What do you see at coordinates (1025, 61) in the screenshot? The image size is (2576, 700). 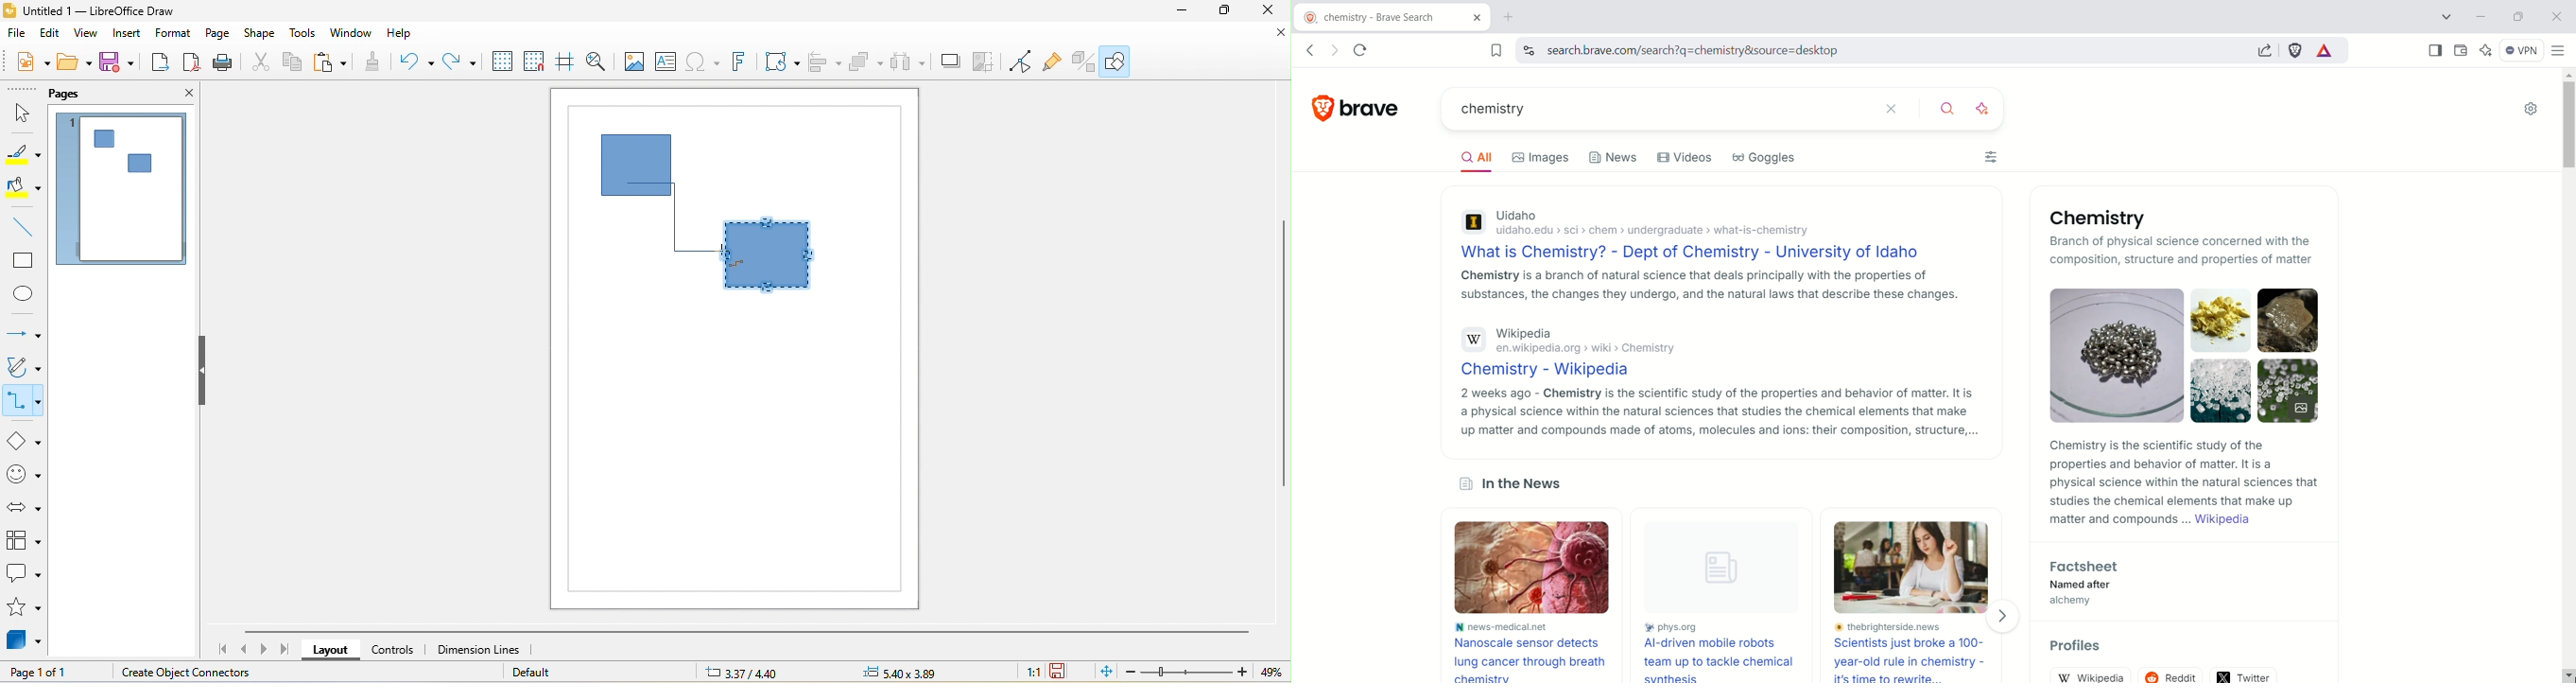 I see `toggle point edit mode` at bounding box center [1025, 61].